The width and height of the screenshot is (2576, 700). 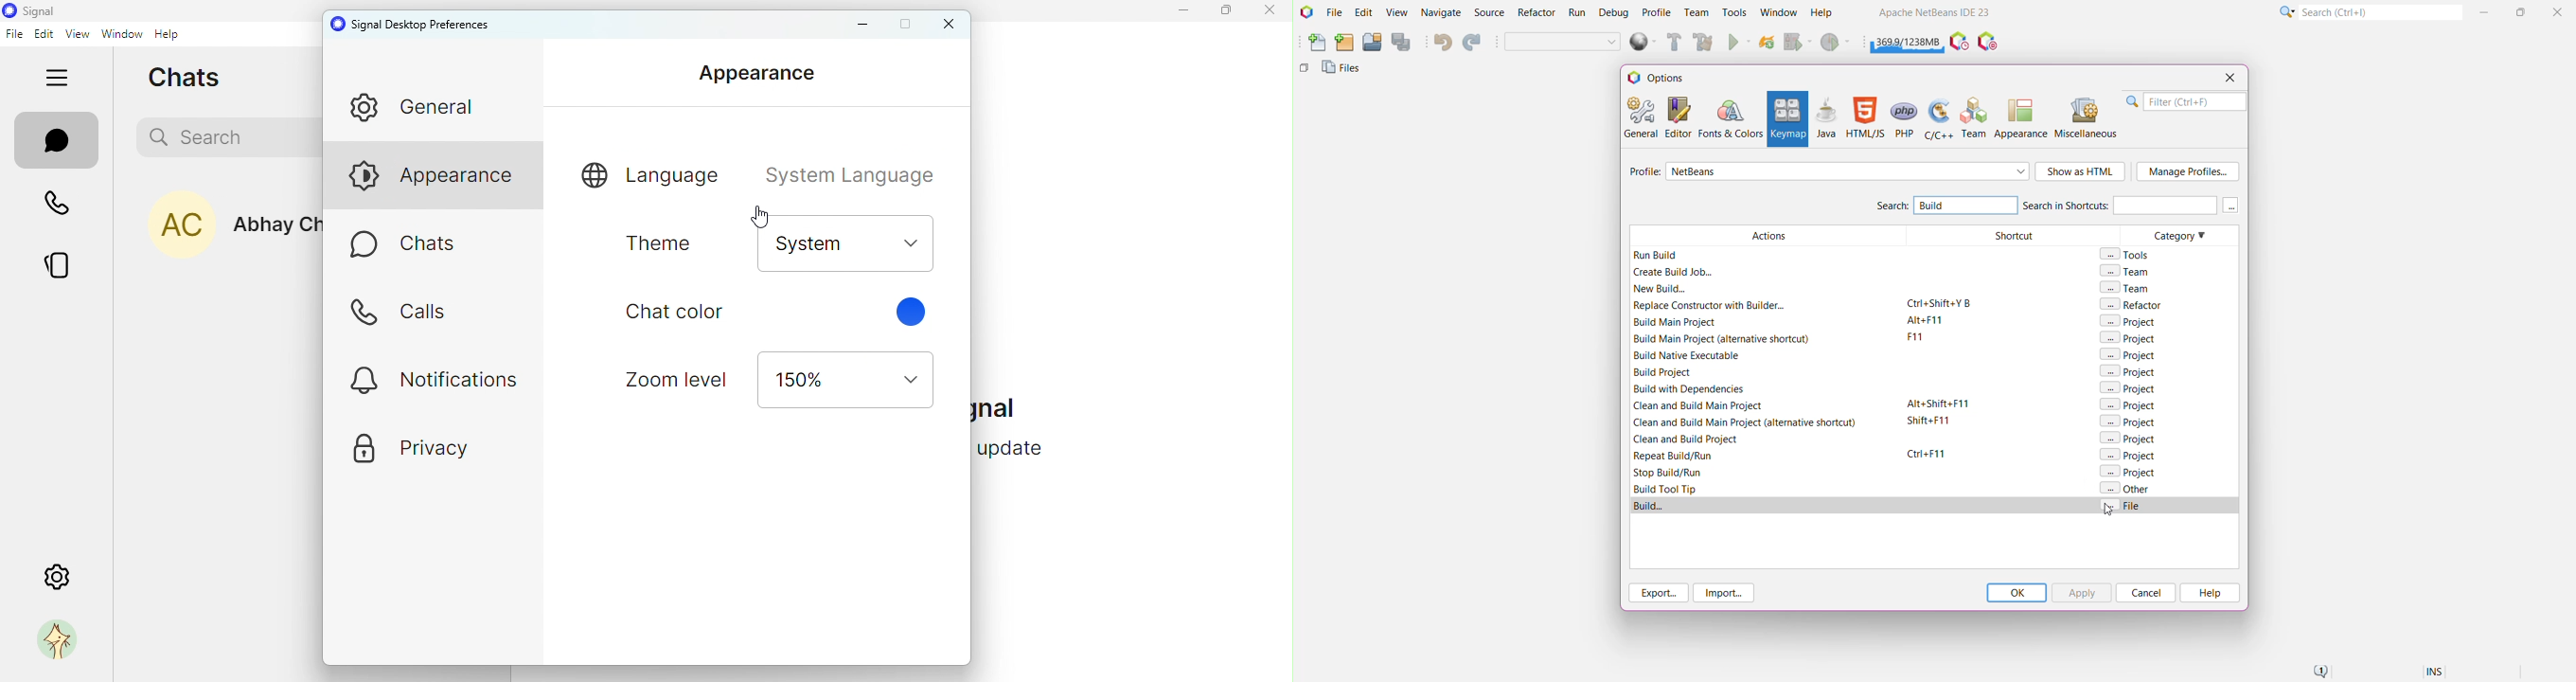 What do you see at coordinates (1442, 13) in the screenshot?
I see `Navigate` at bounding box center [1442, 13].